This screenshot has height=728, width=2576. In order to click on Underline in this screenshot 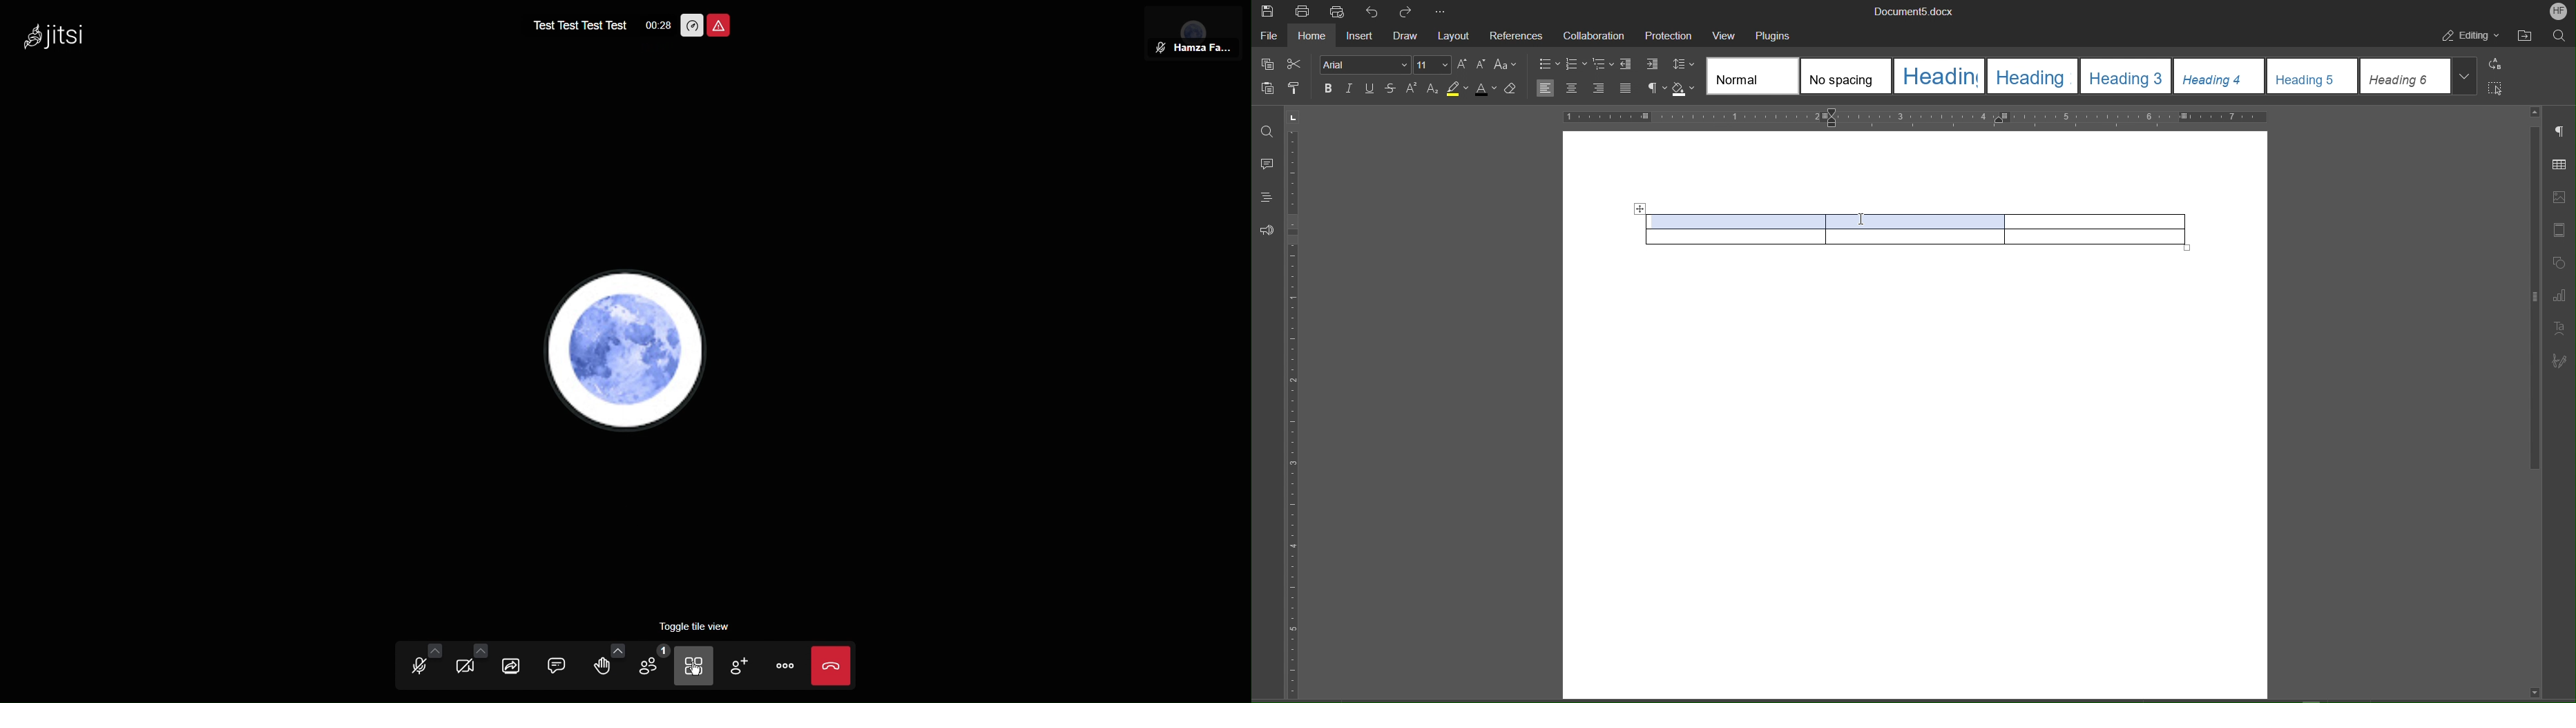, I will do `click(1371, 89)`.